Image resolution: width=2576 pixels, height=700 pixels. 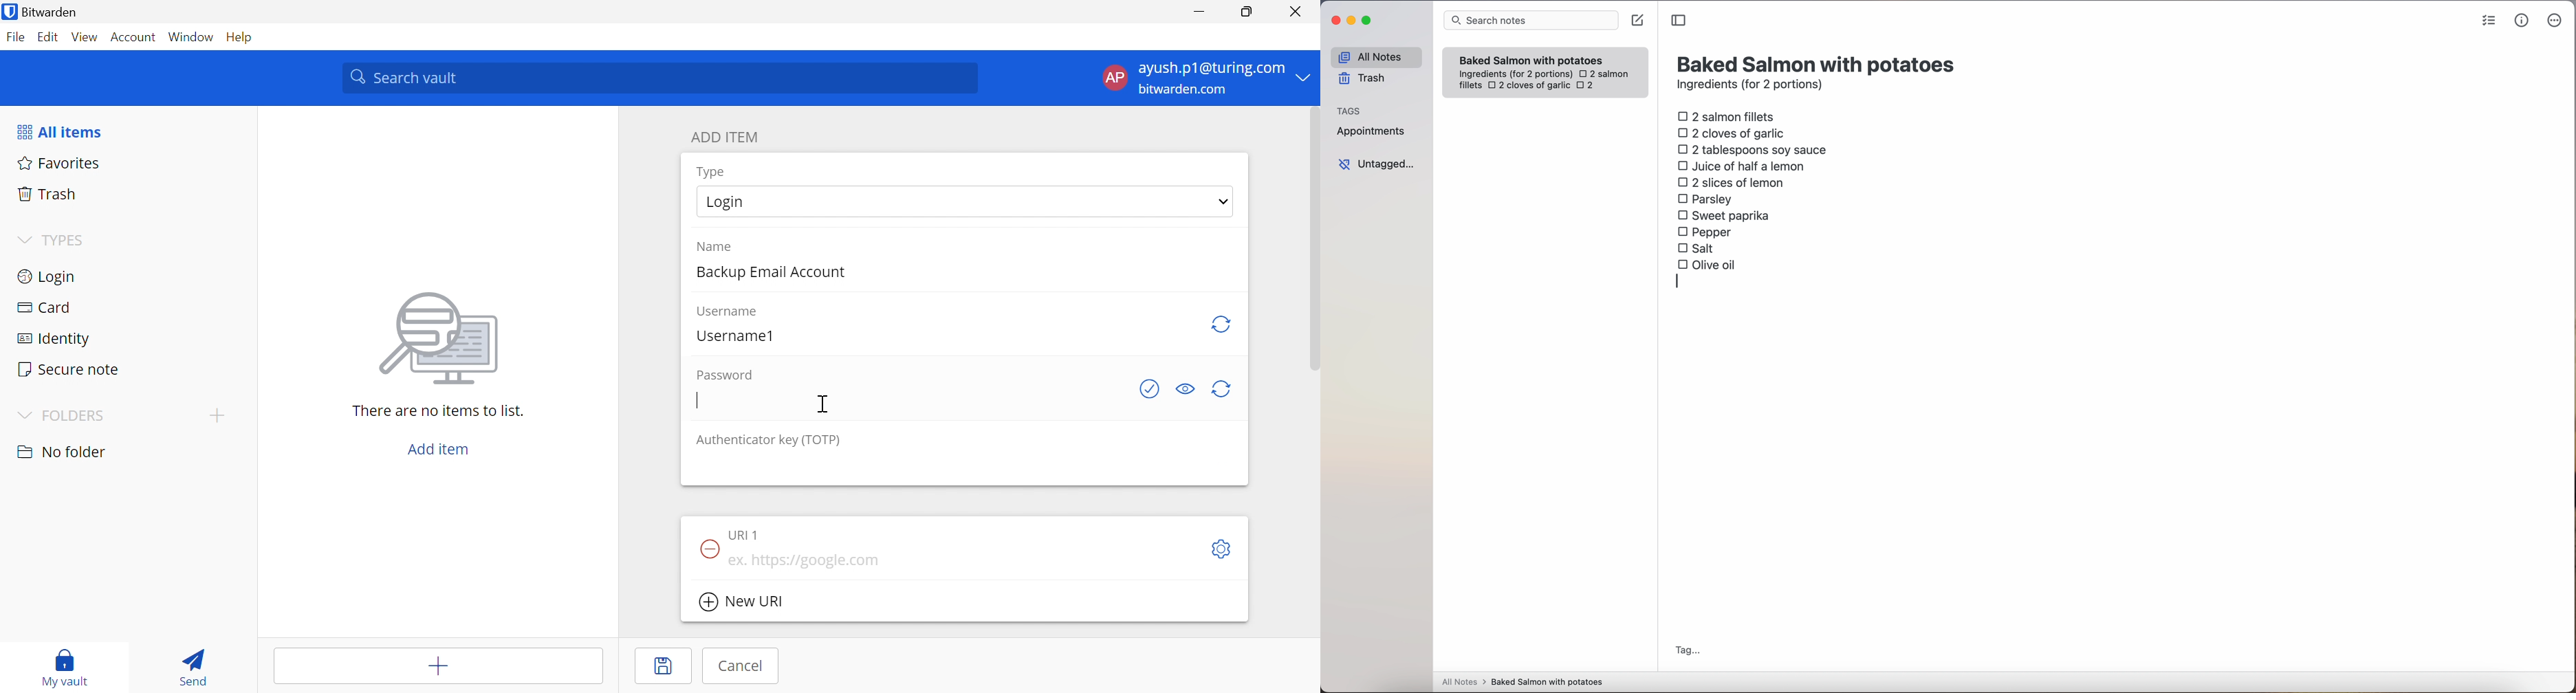 I want to click on Toggle visibility, so click(x=1183, y=389).